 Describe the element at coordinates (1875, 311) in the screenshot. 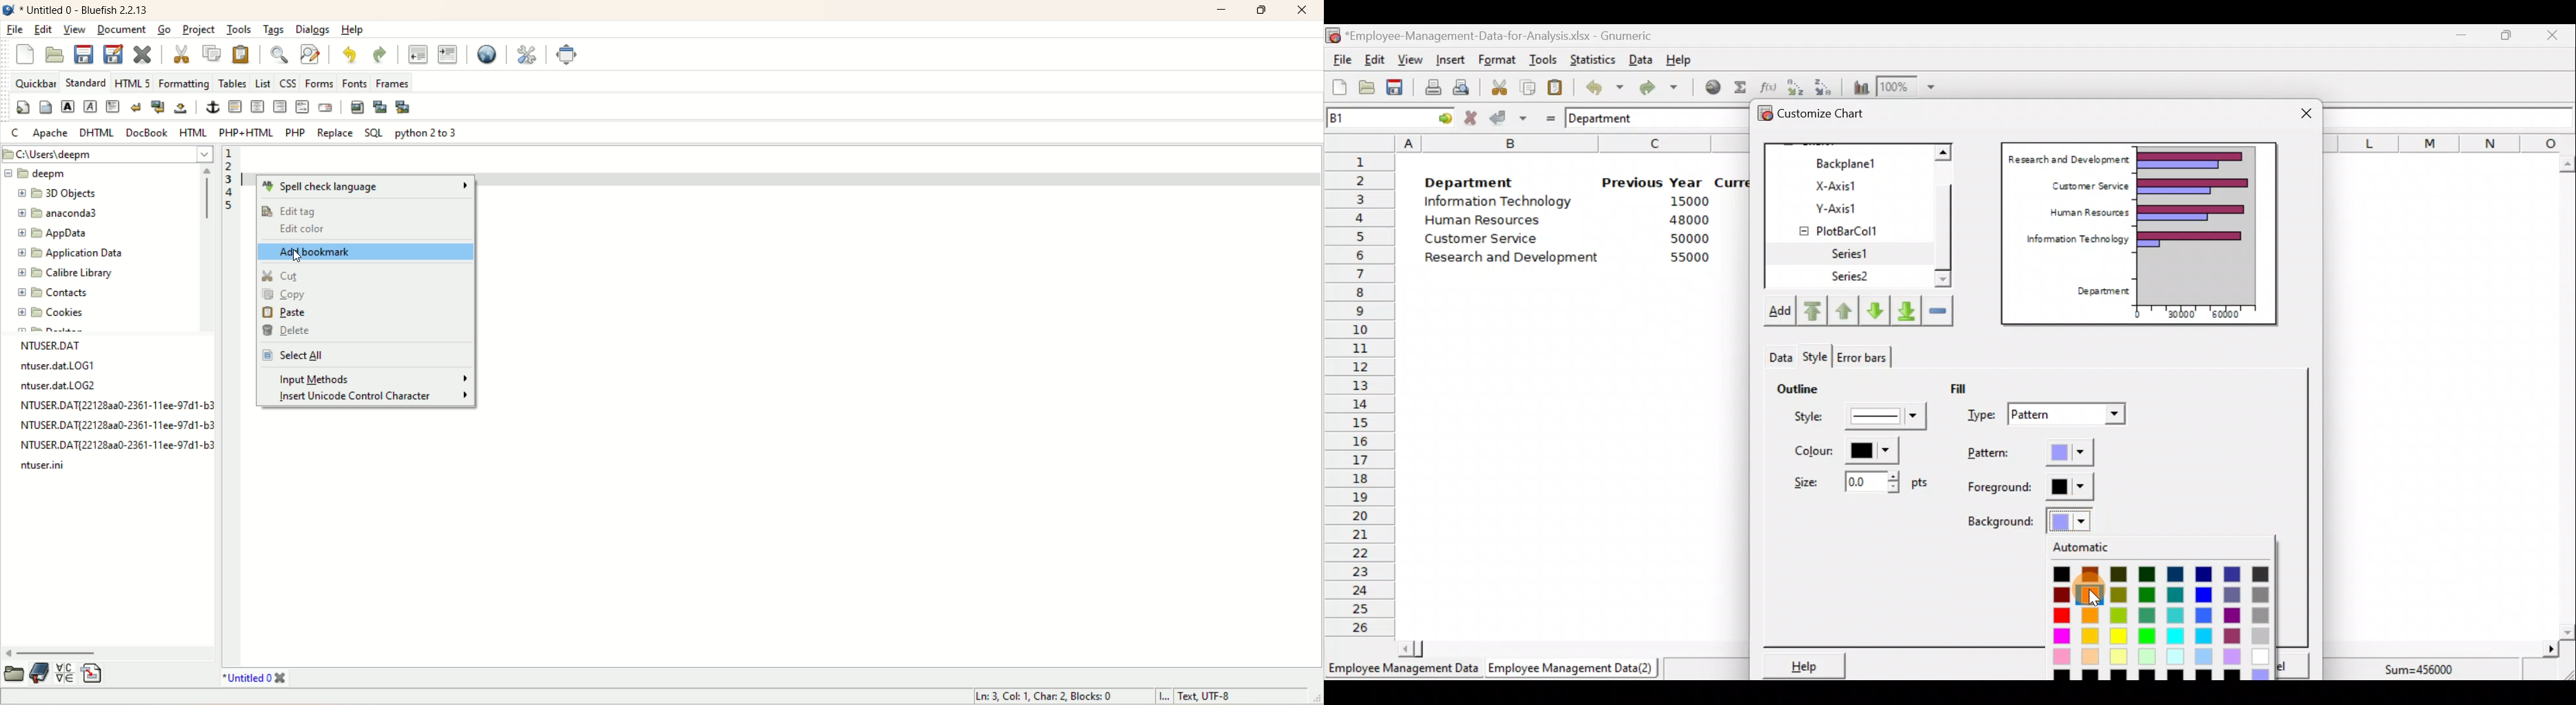

I see `Move down` at that location.